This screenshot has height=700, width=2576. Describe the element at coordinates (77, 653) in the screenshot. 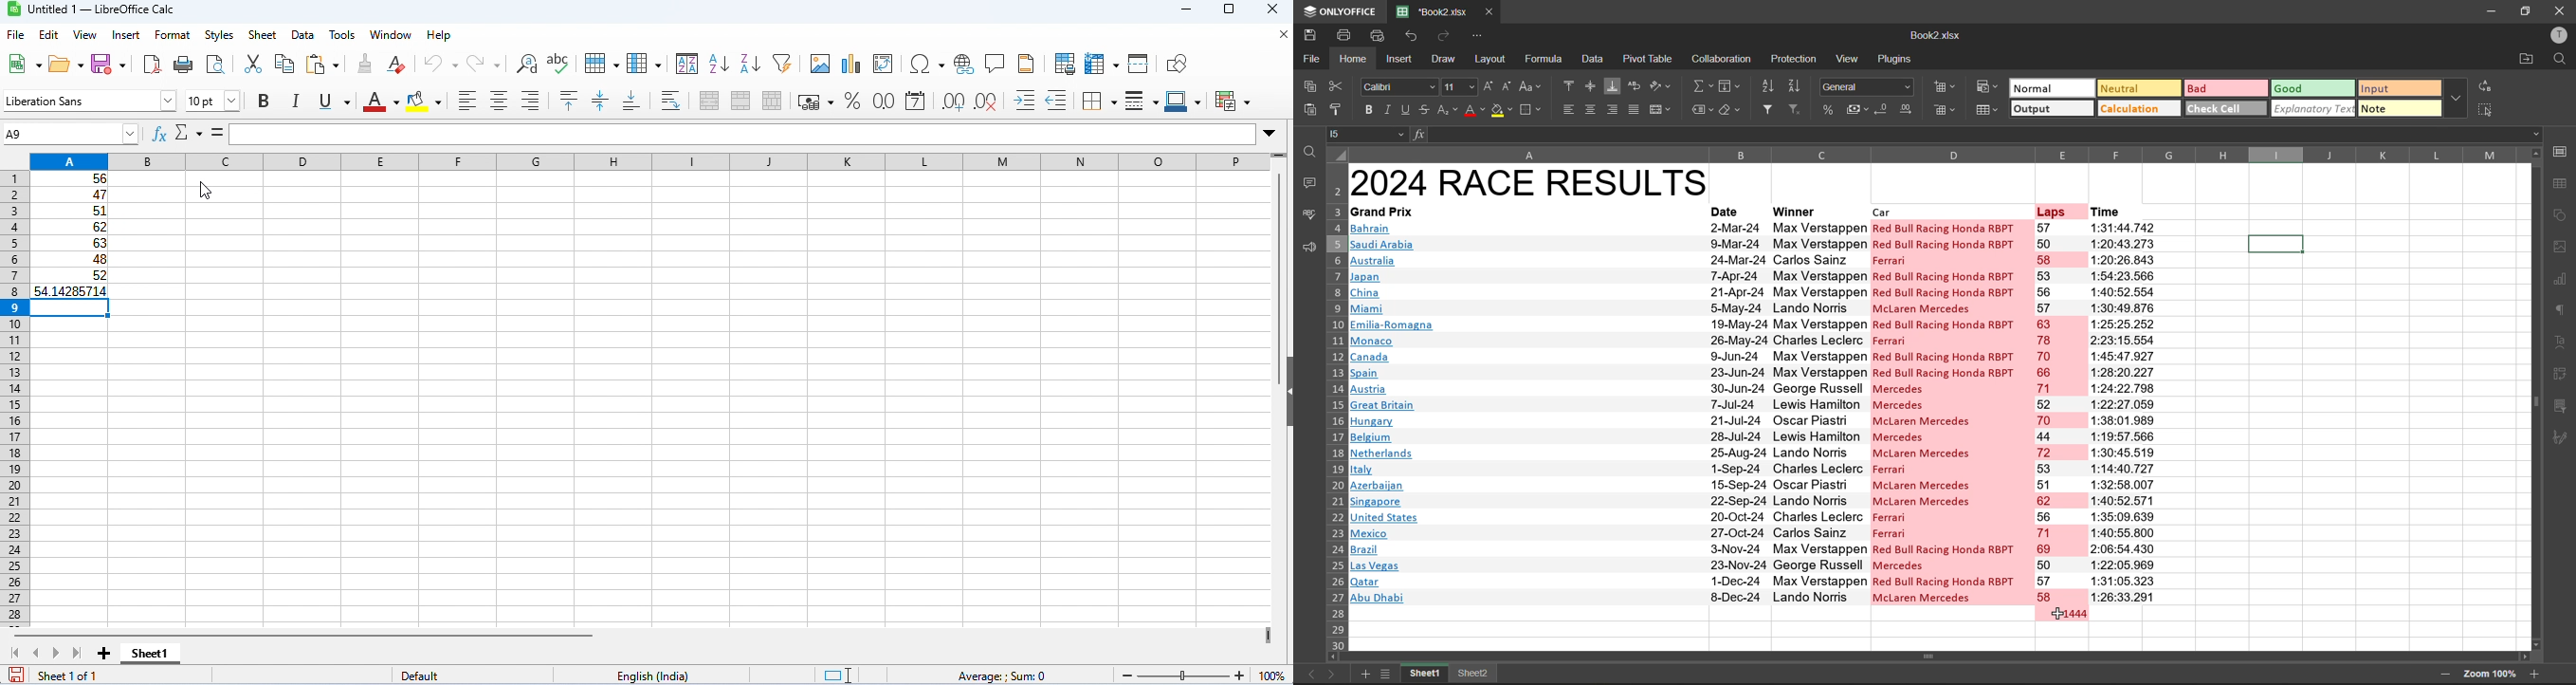

I see `last sheet` at that location.